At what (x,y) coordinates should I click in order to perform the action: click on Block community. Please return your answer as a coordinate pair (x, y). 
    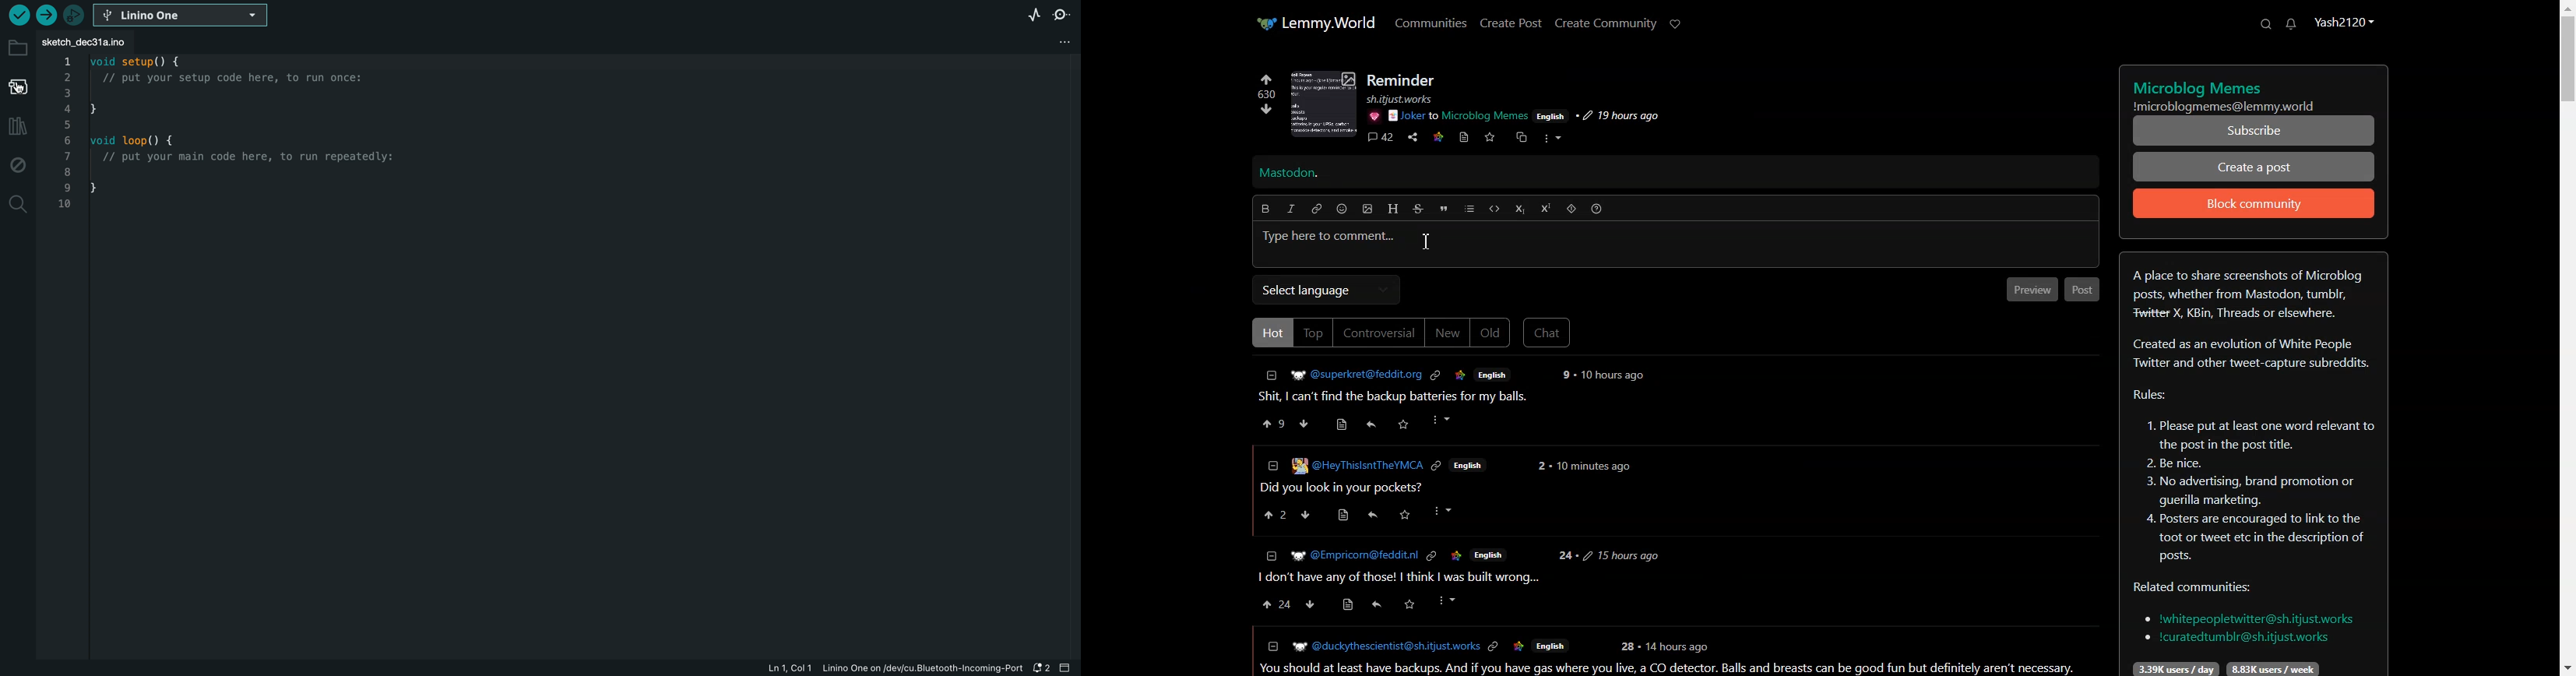
    Looking at the image, I should click on (2254, 203).